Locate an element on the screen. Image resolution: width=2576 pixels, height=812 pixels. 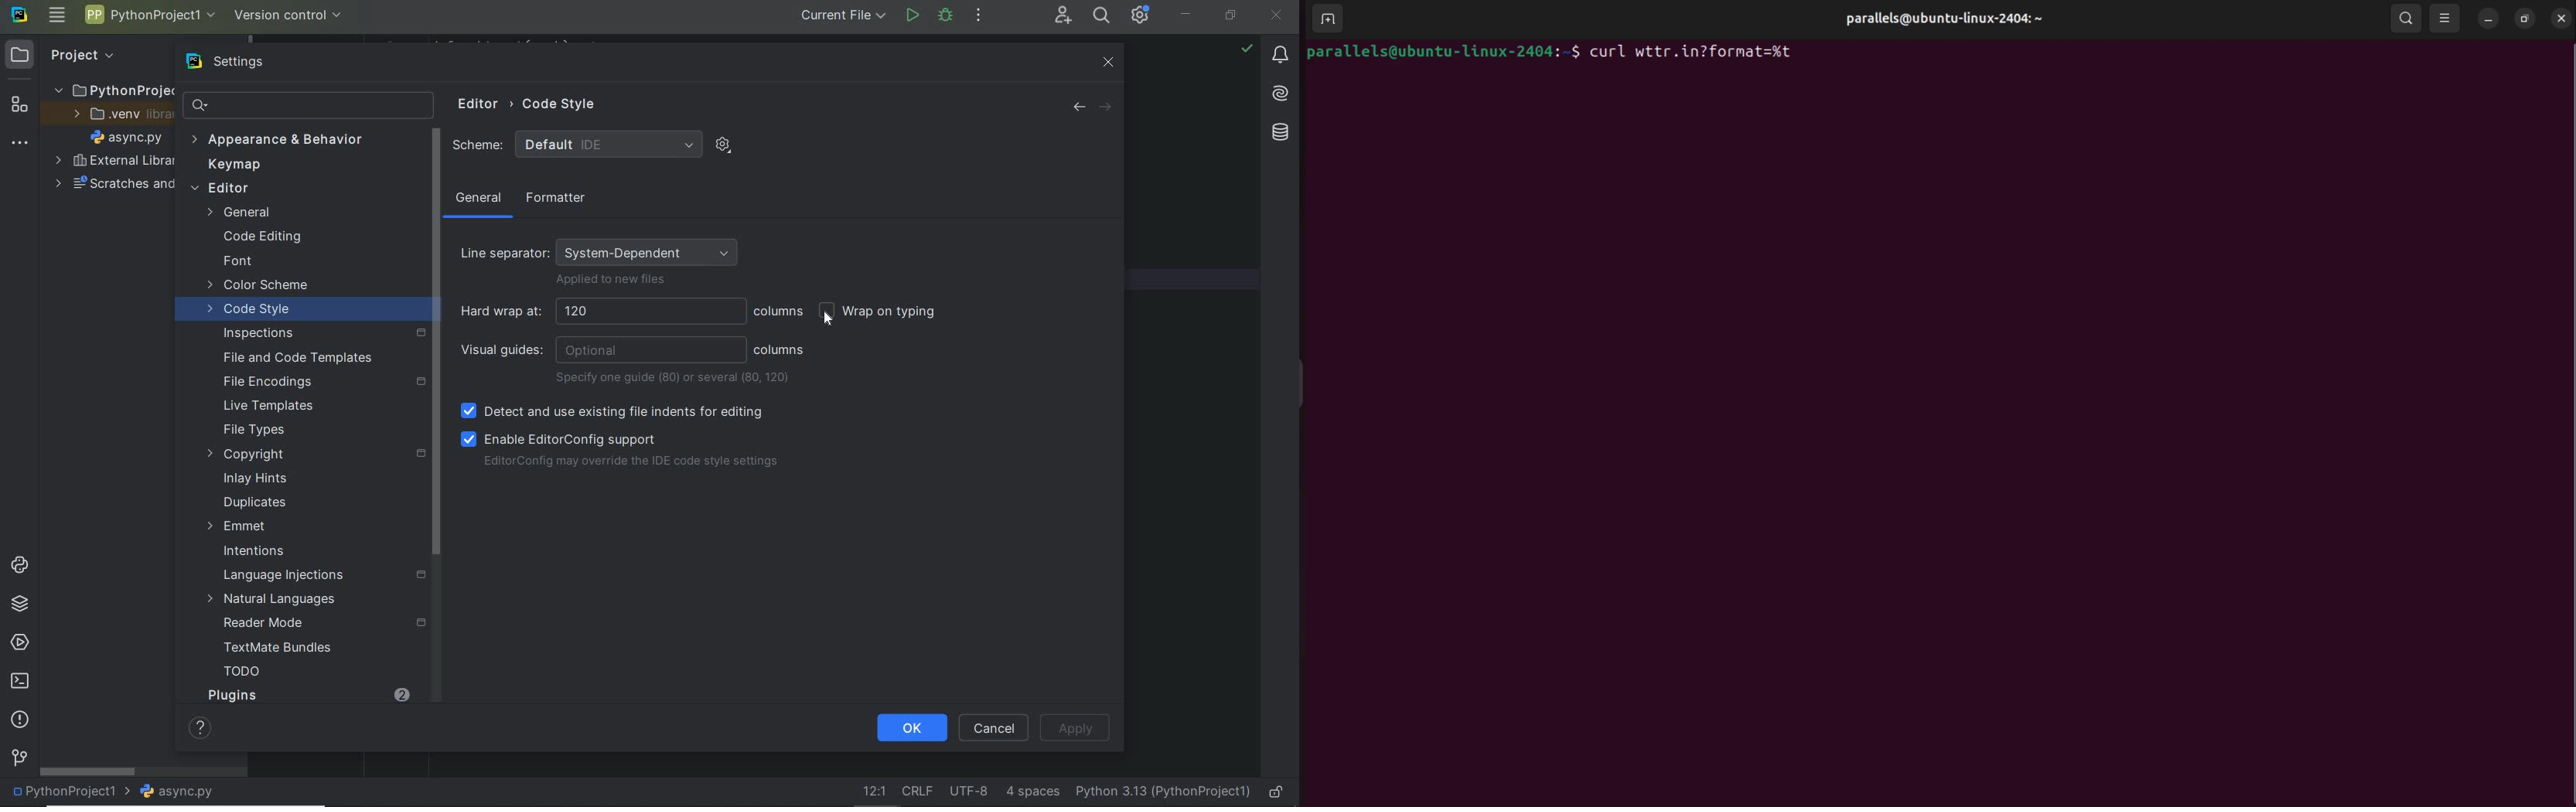
project folder is located at coordinates (111, 91).